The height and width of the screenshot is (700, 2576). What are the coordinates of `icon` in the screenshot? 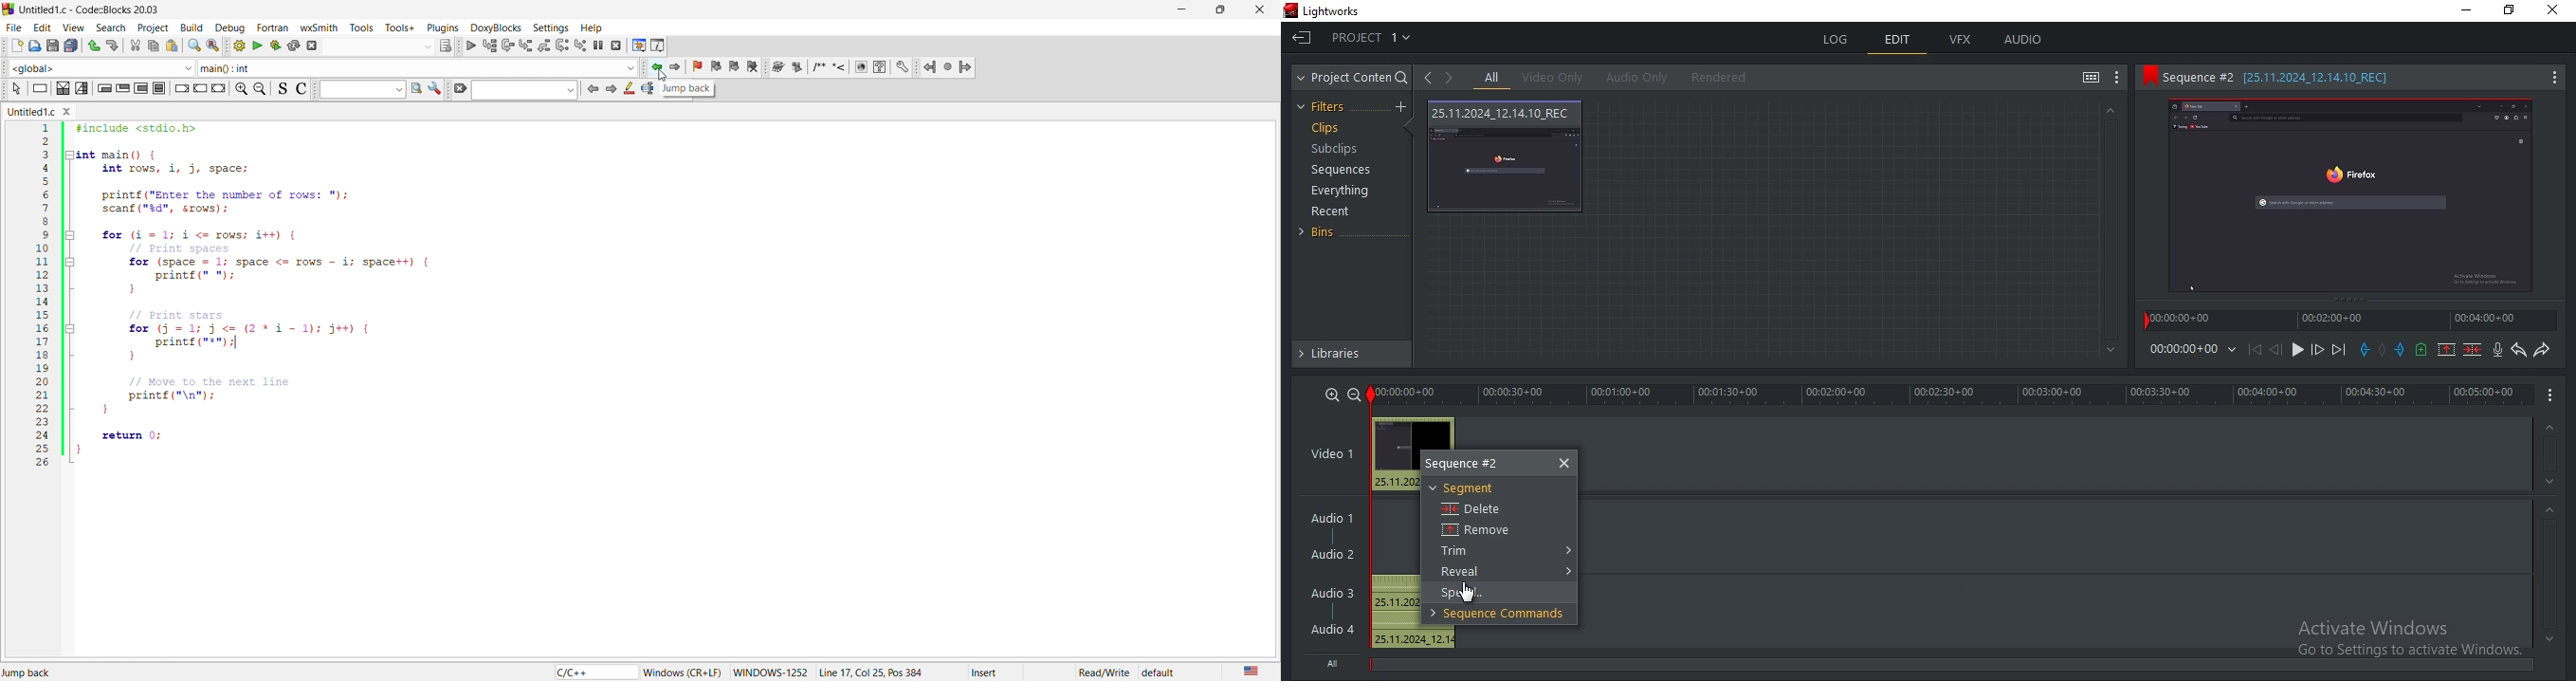 It's located at (81, 89).